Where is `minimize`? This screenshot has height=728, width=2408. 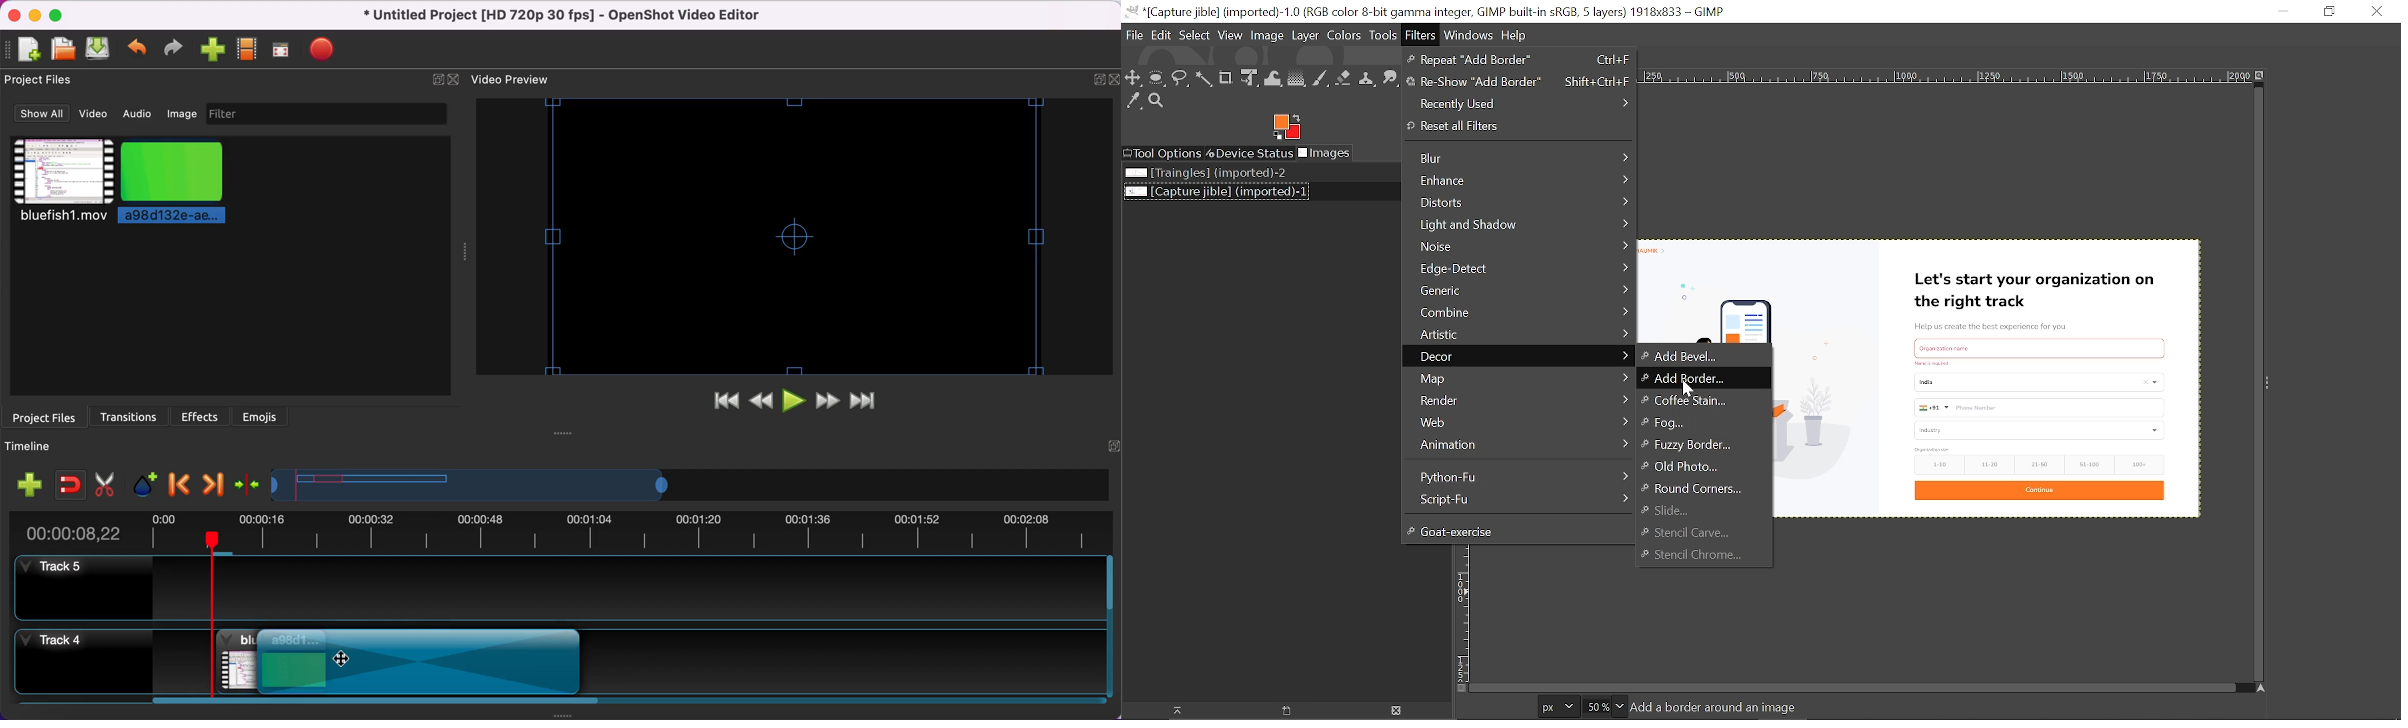
minimize is located at coordinates (34, 14).